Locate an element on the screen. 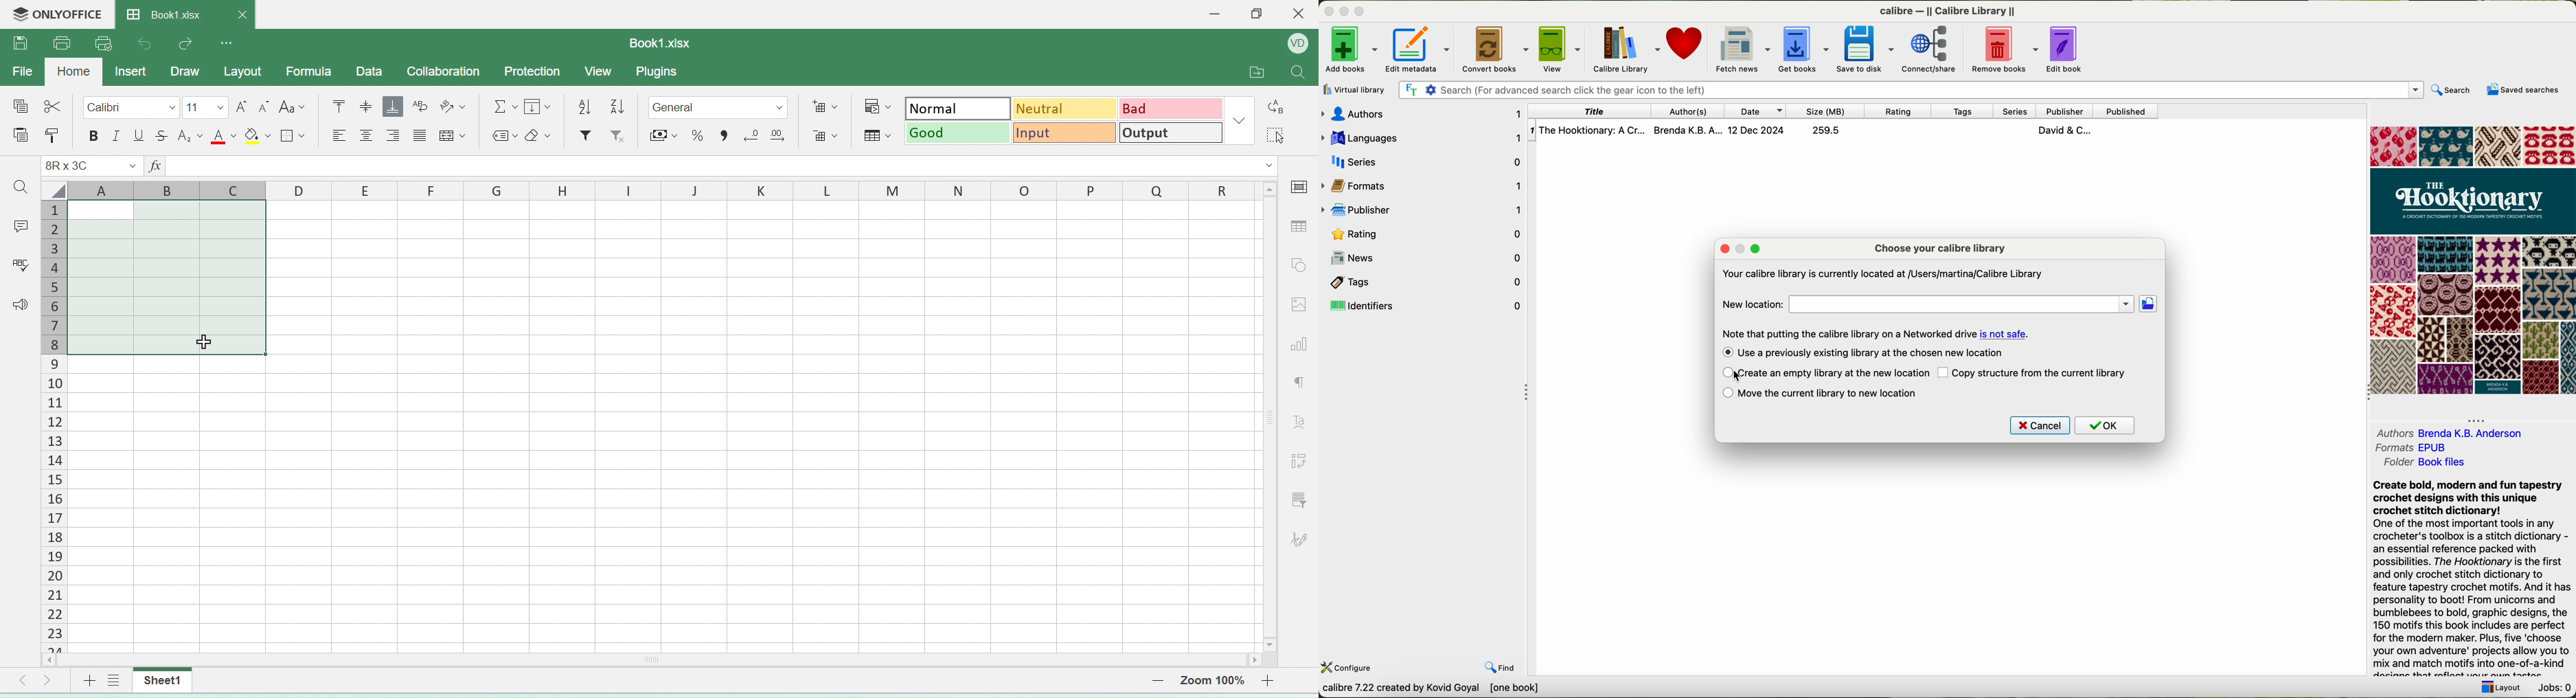  paragraph is located at coordinates (1301, 381).